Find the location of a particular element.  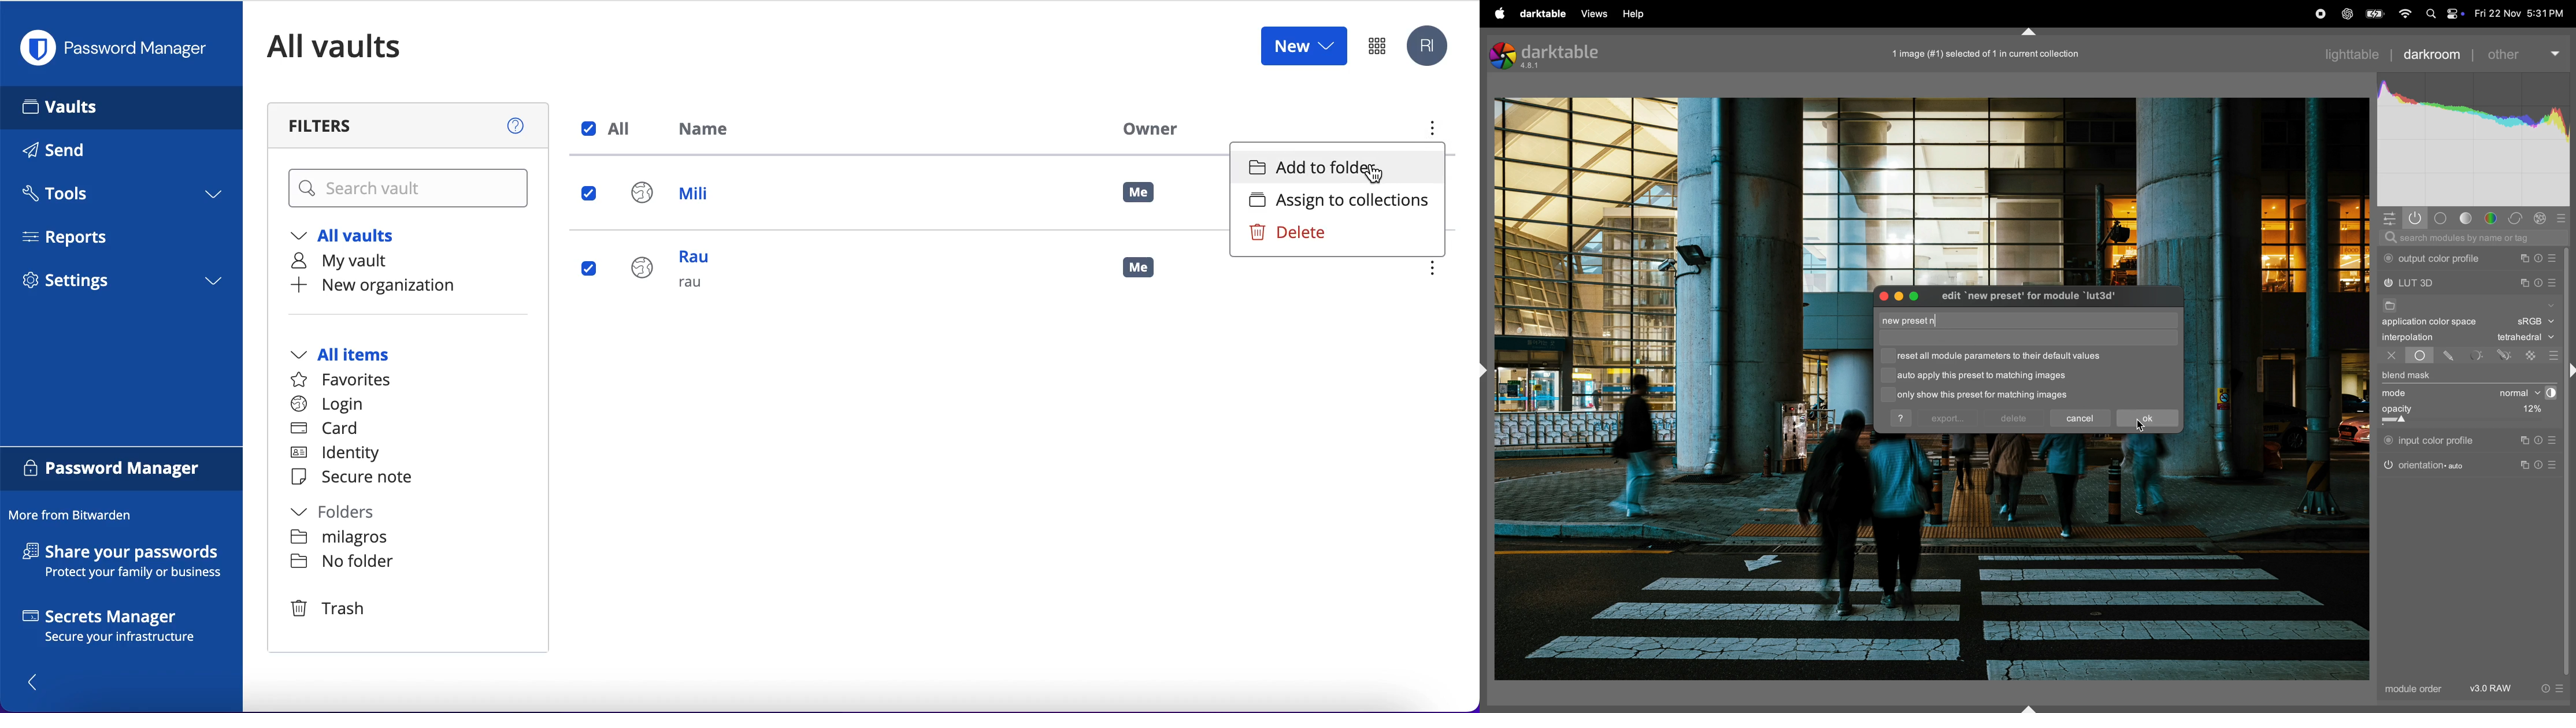

normal is located at coordinates (2511, 393).